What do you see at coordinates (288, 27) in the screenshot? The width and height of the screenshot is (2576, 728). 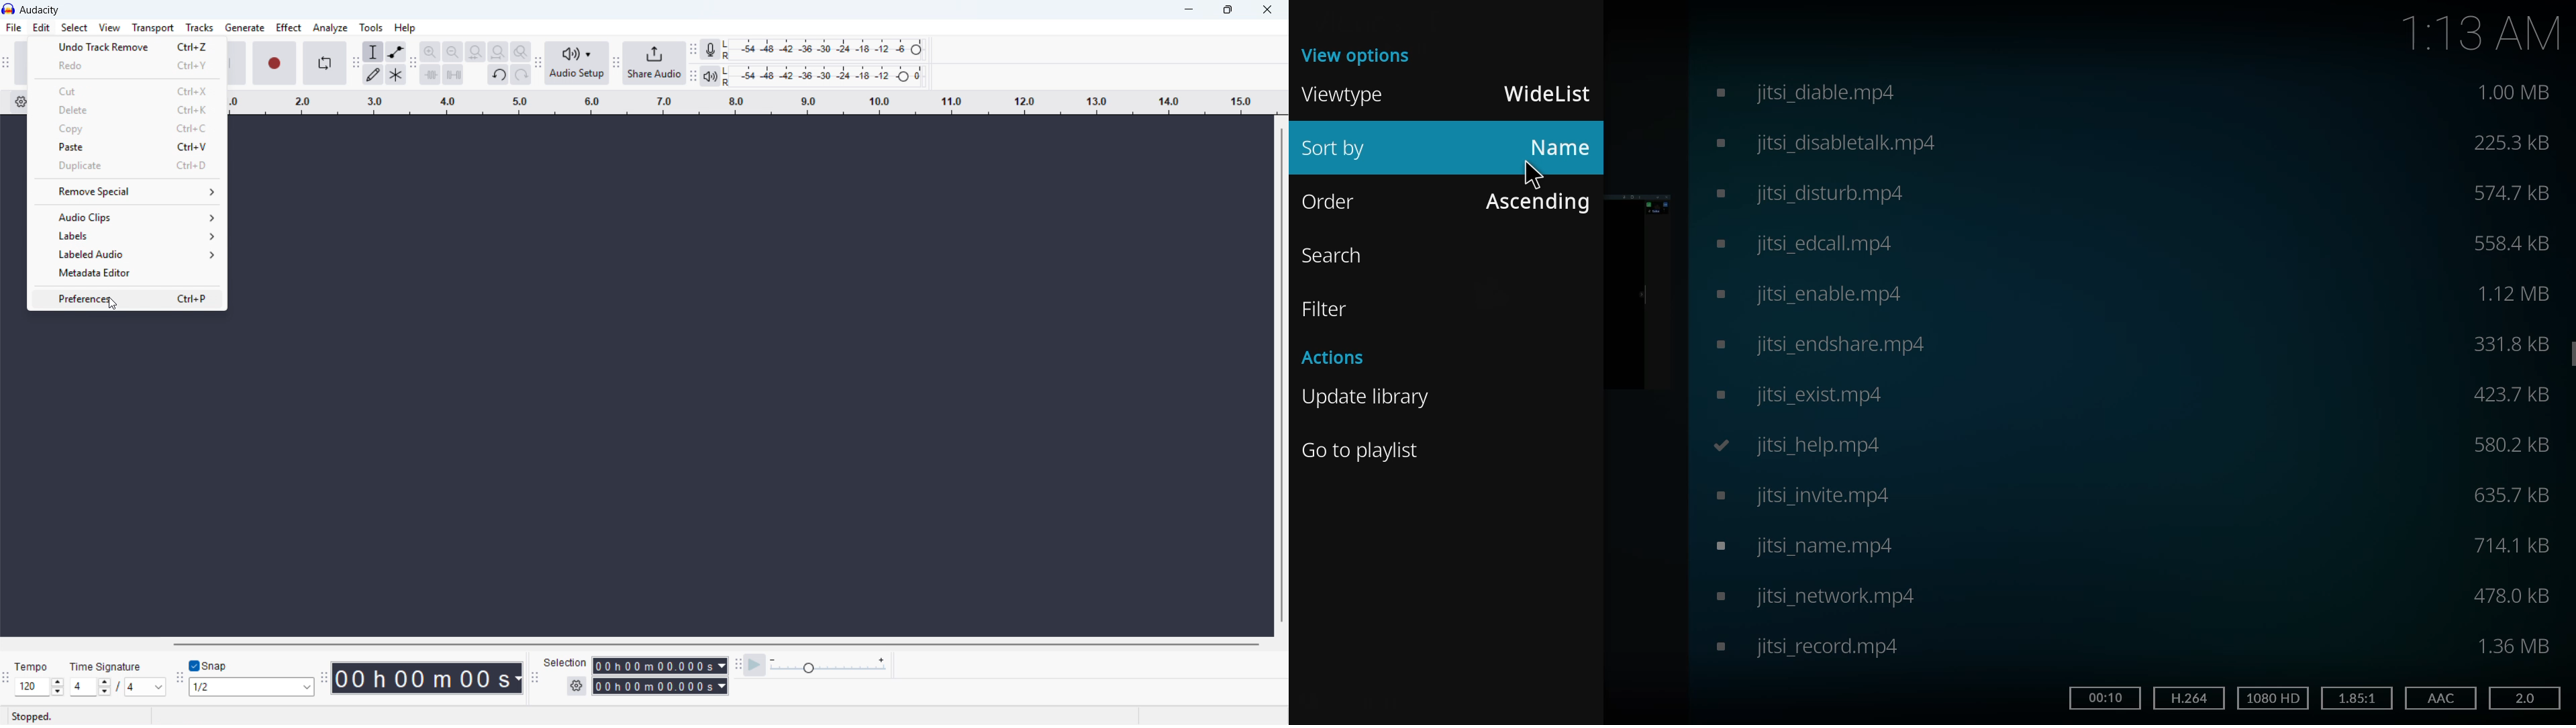 I see `effect` at bounding box center [288, 27].